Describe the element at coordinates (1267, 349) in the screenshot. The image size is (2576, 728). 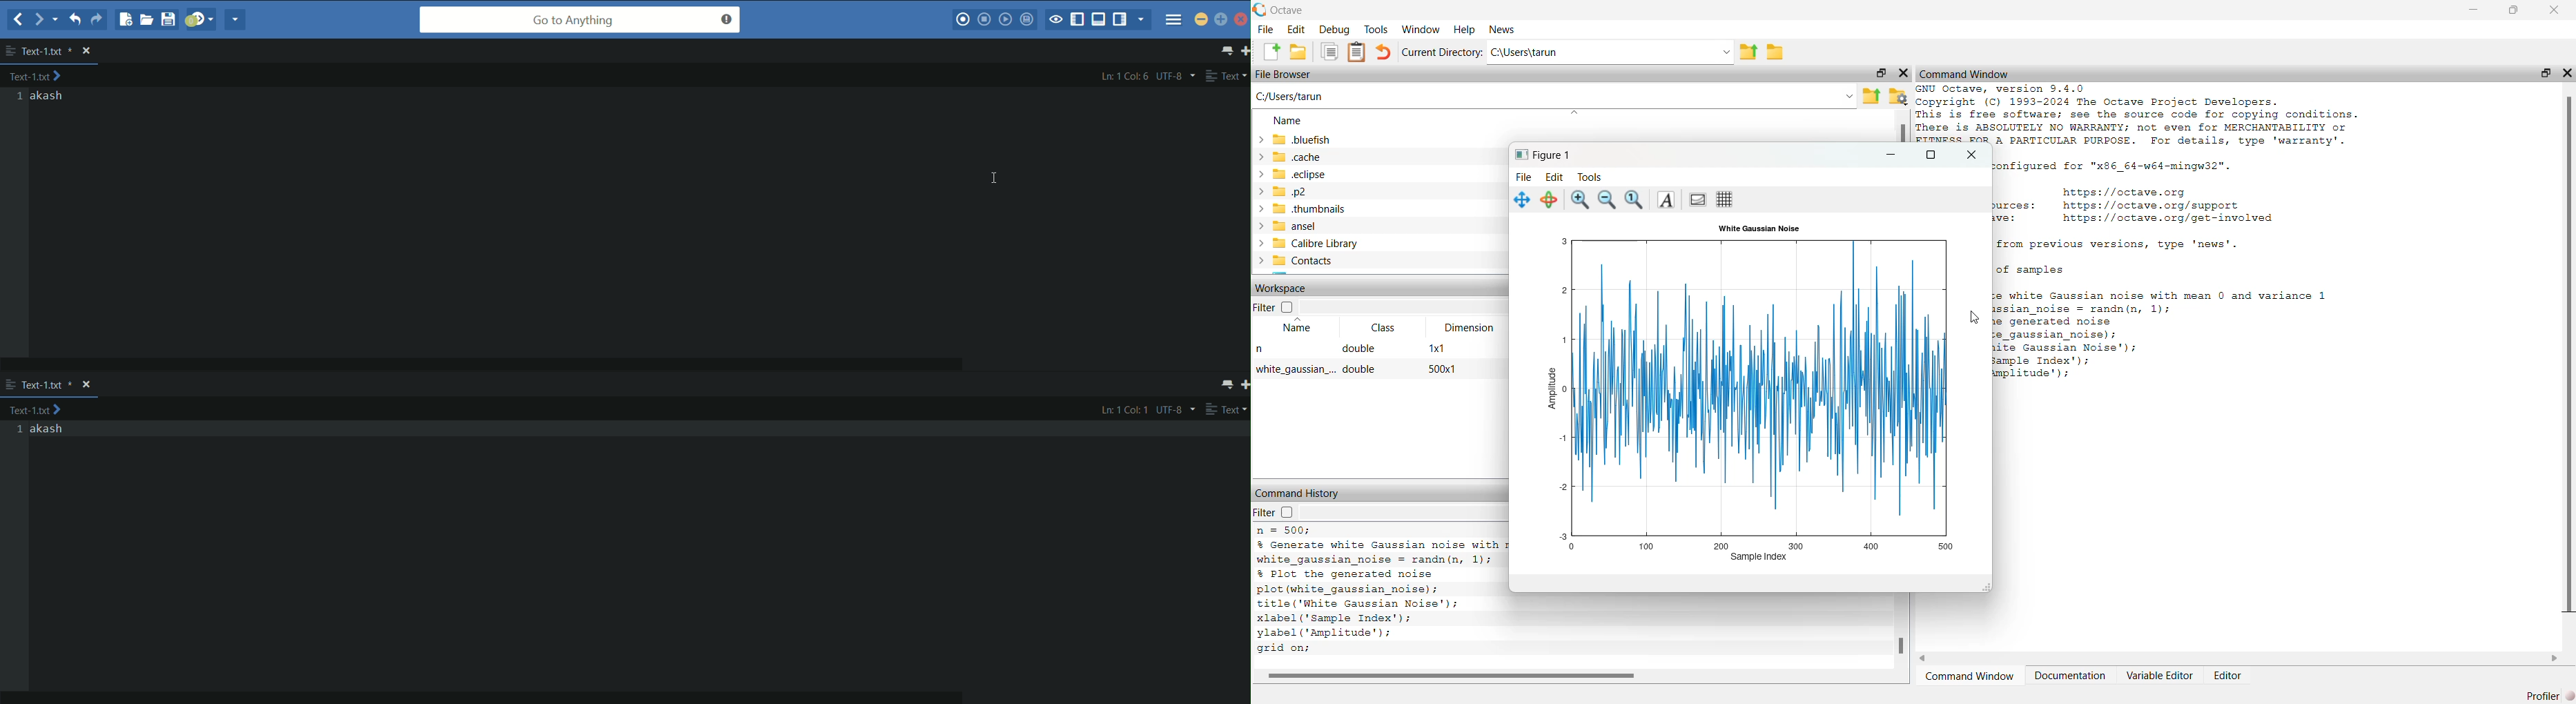
I see `n` at that location.